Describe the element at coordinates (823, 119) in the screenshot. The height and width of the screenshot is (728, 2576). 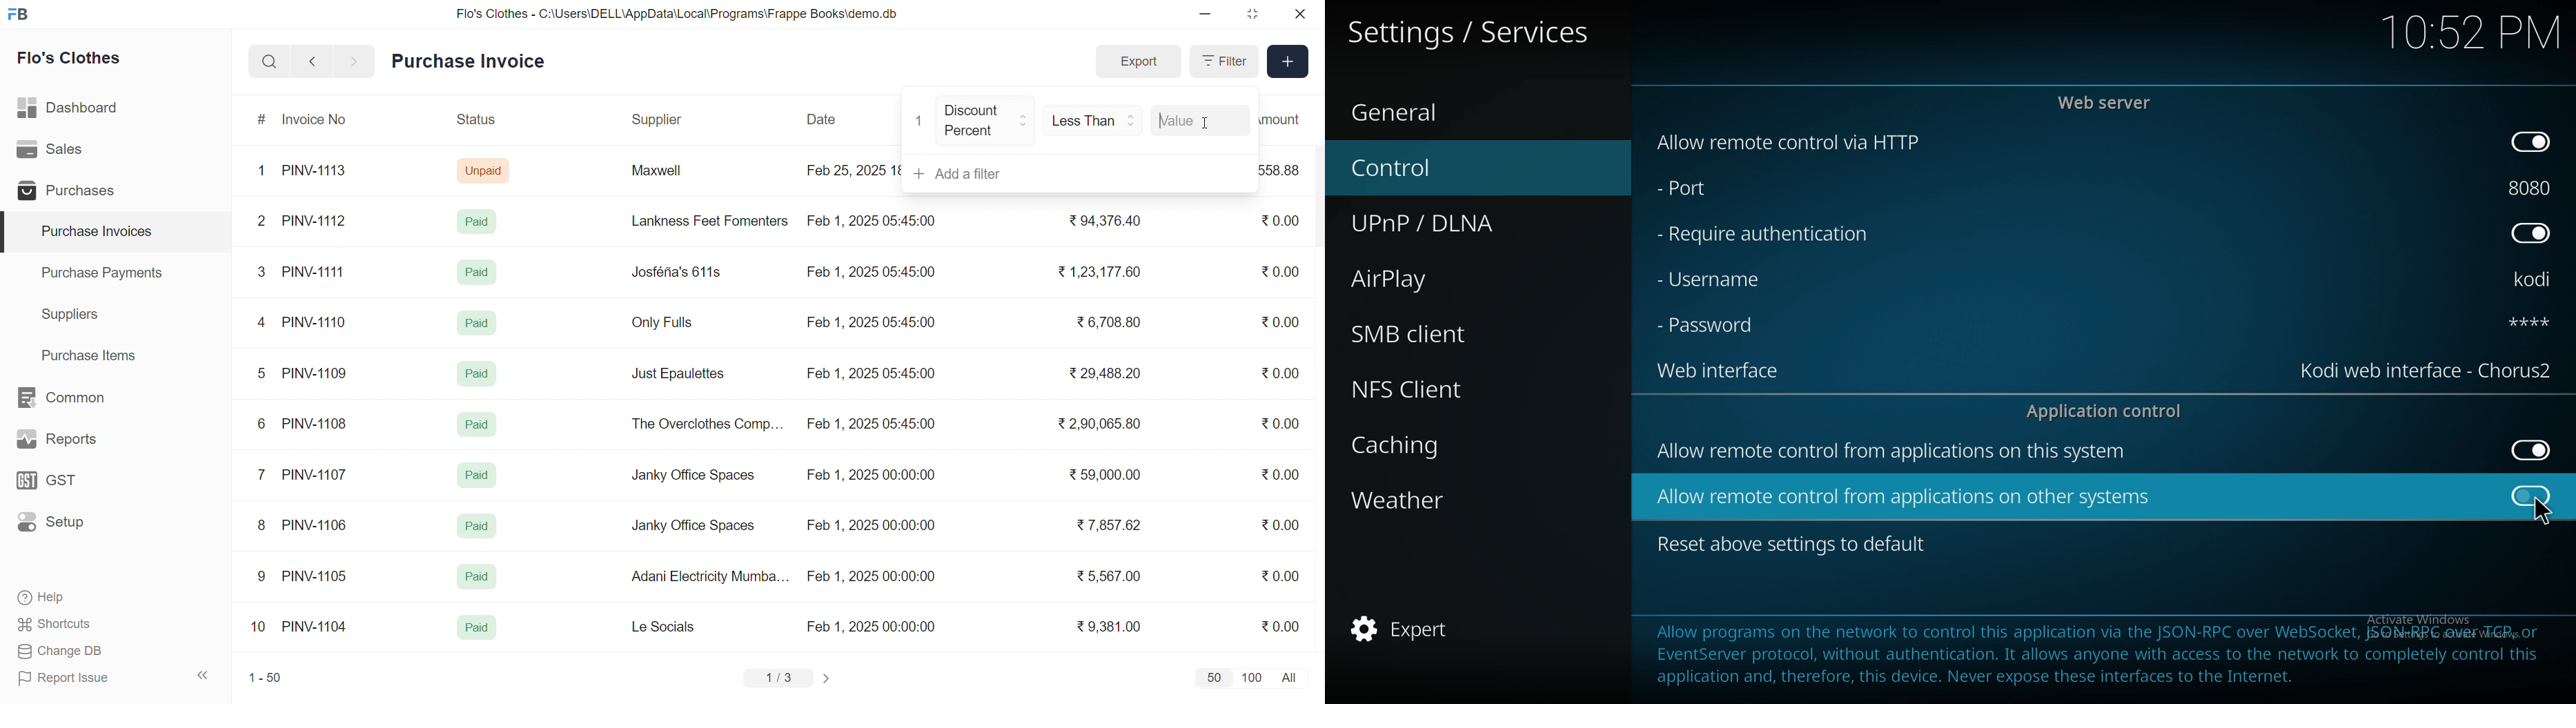
I see `Date` at that location.